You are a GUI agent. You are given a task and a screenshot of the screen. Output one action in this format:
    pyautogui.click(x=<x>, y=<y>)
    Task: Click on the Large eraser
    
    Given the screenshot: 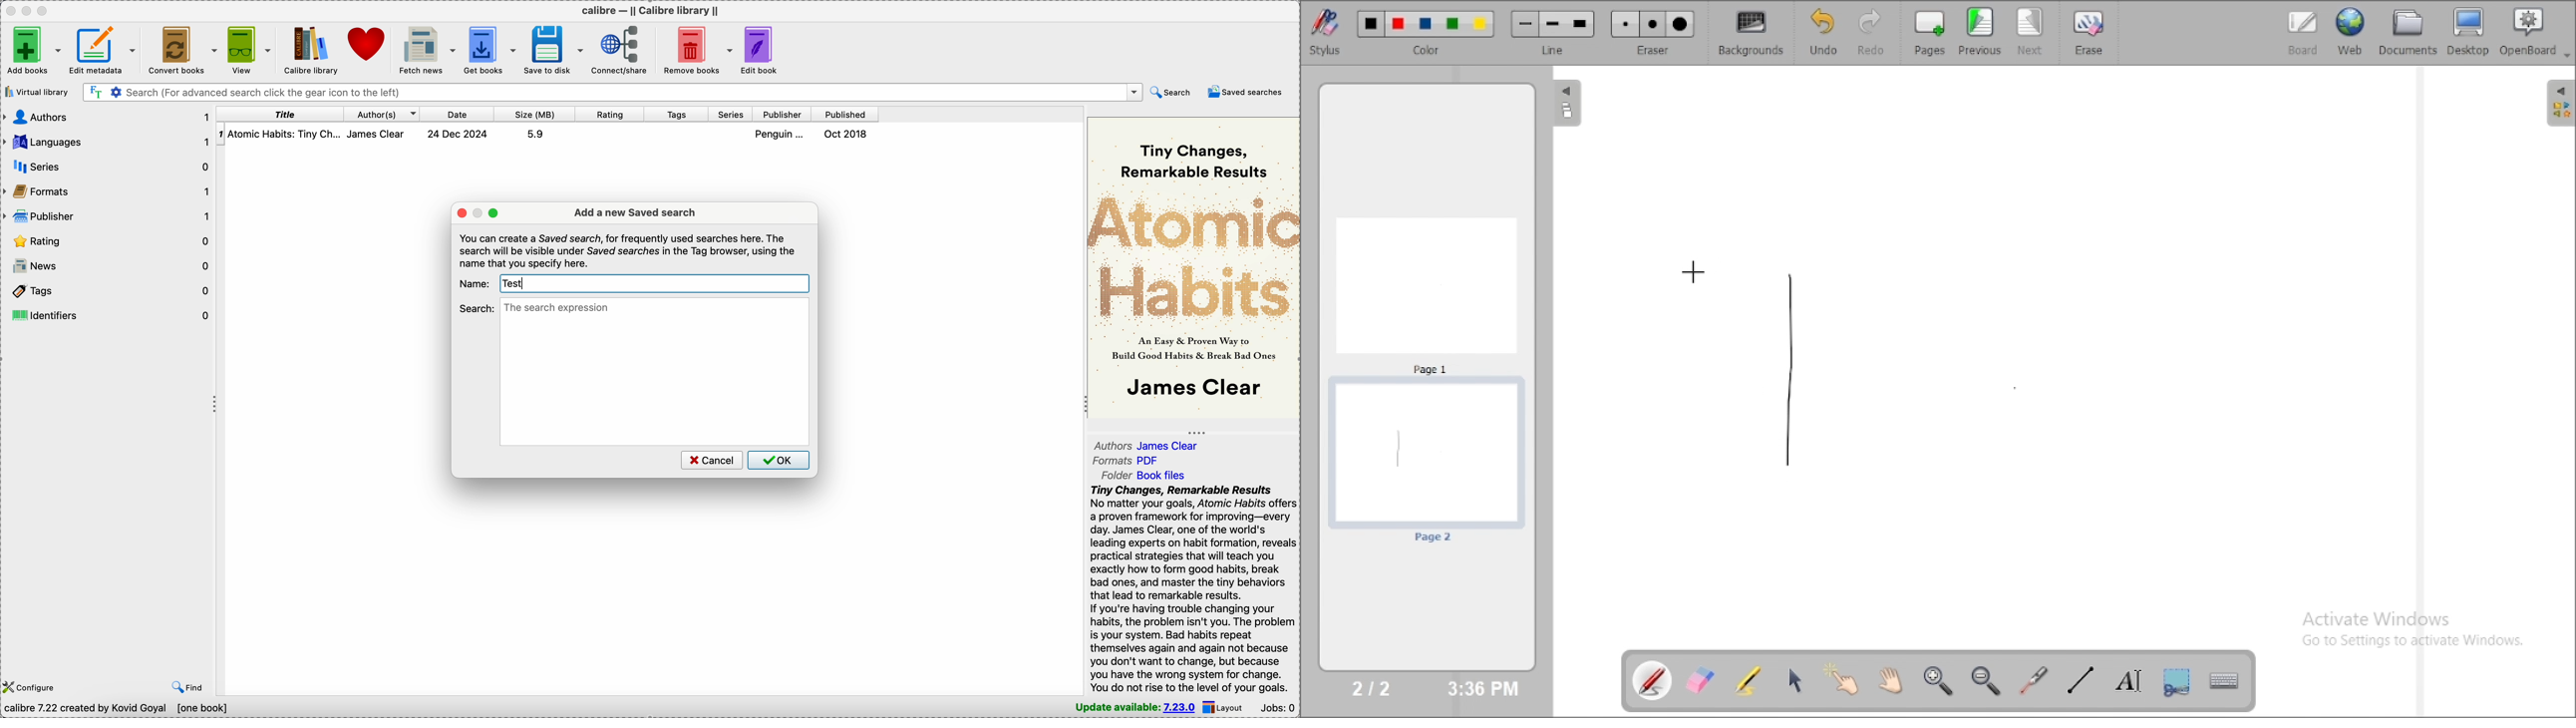 What is the action you would take?
    pyautogui.click(x=1681, y=25)
    